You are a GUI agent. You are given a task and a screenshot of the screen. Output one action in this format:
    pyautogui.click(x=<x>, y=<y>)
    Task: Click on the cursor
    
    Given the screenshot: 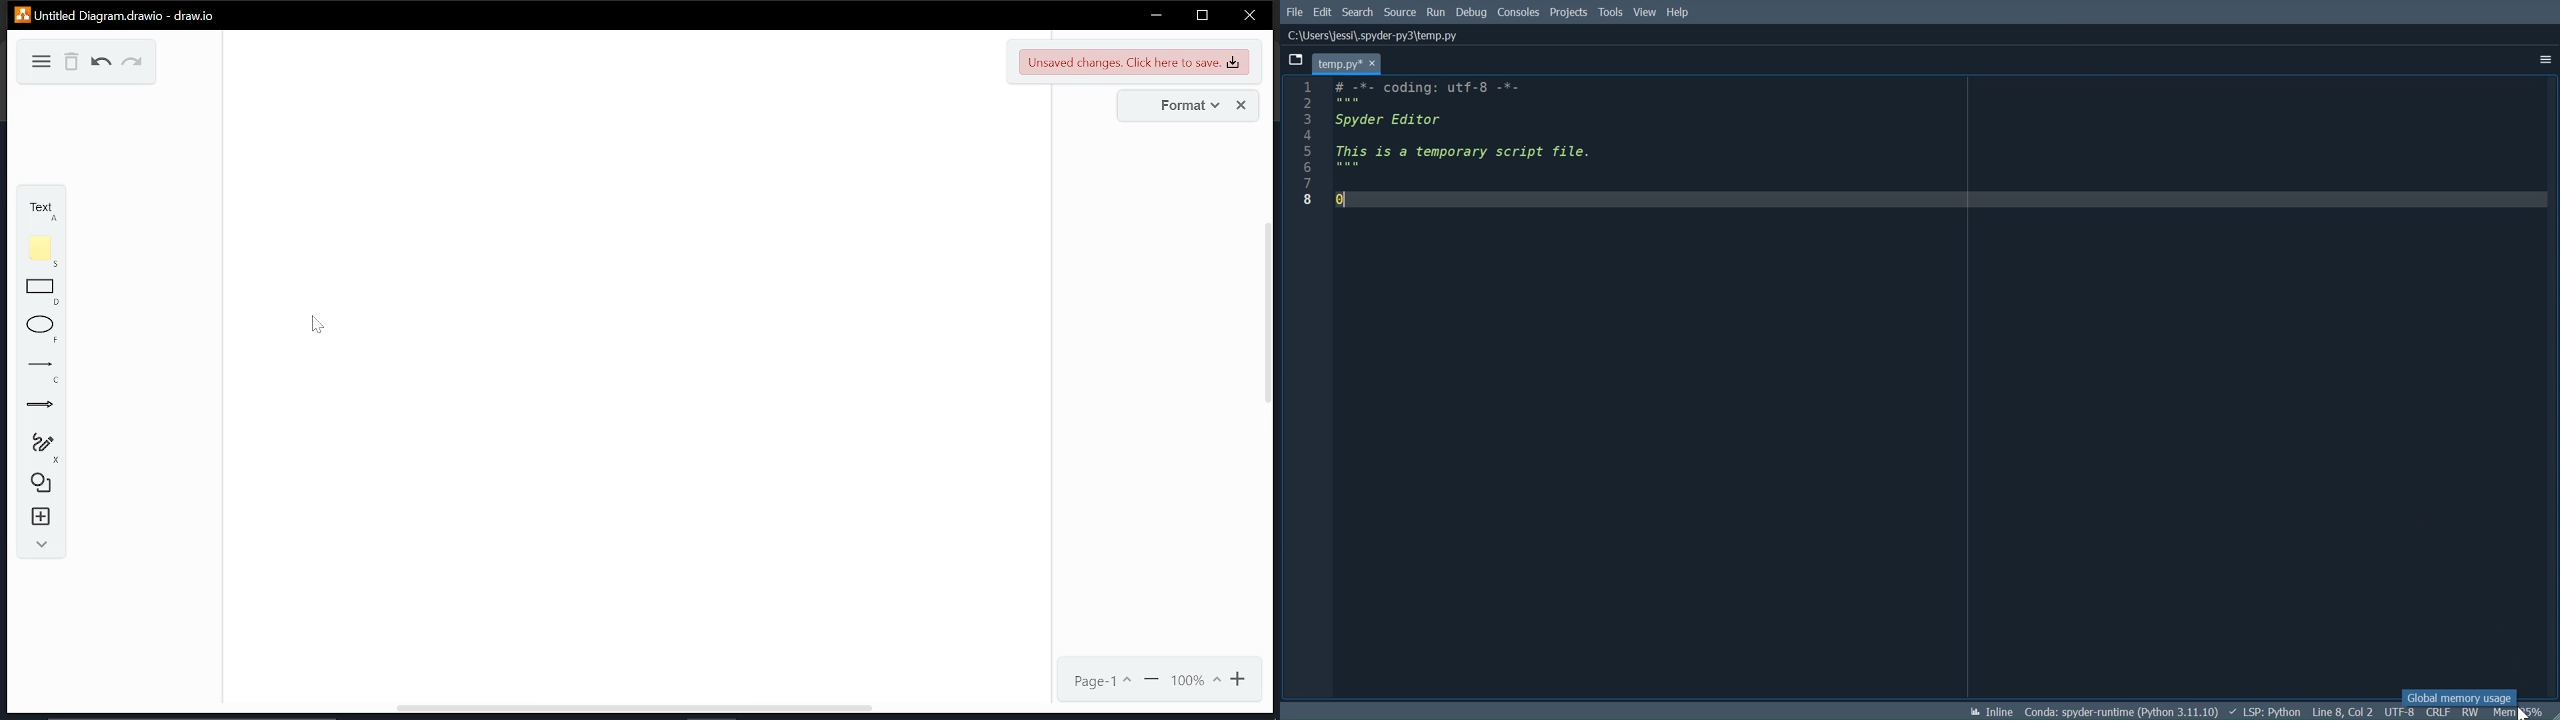 What is the action you would take?
    pyautogui.click(x=2525, y=711)
    